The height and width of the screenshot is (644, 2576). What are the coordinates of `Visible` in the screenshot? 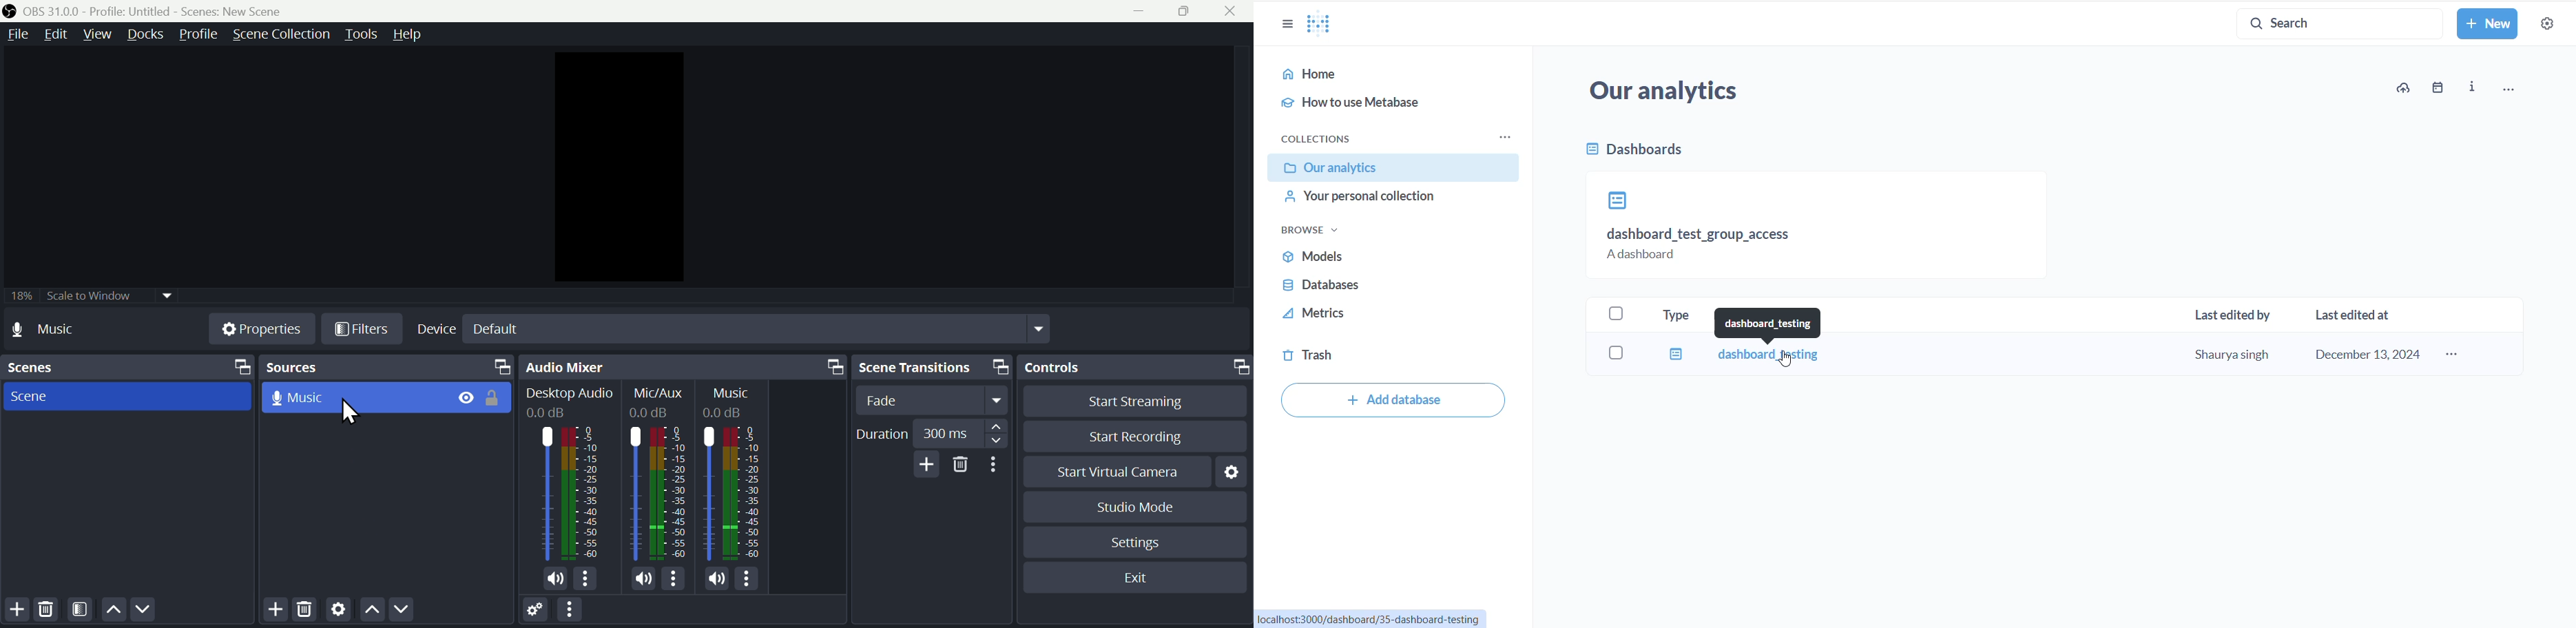 It's located at (466, 398).